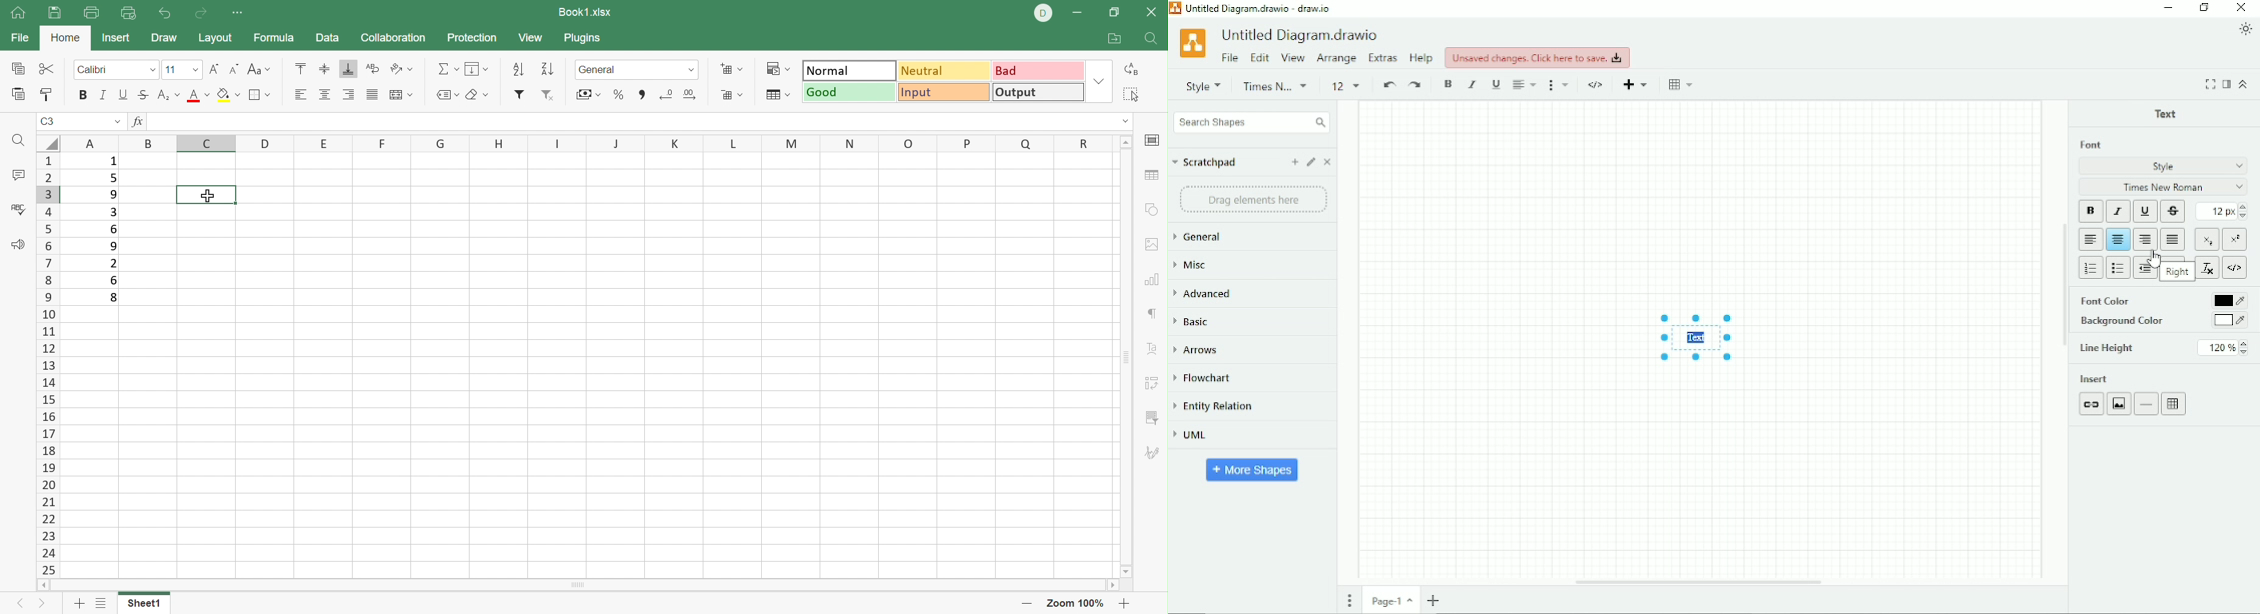 The height and width of the screenshot is (616, 2268). Describe the element at coordinates (328, 38) in the screenshot. I see `Data` at that location.